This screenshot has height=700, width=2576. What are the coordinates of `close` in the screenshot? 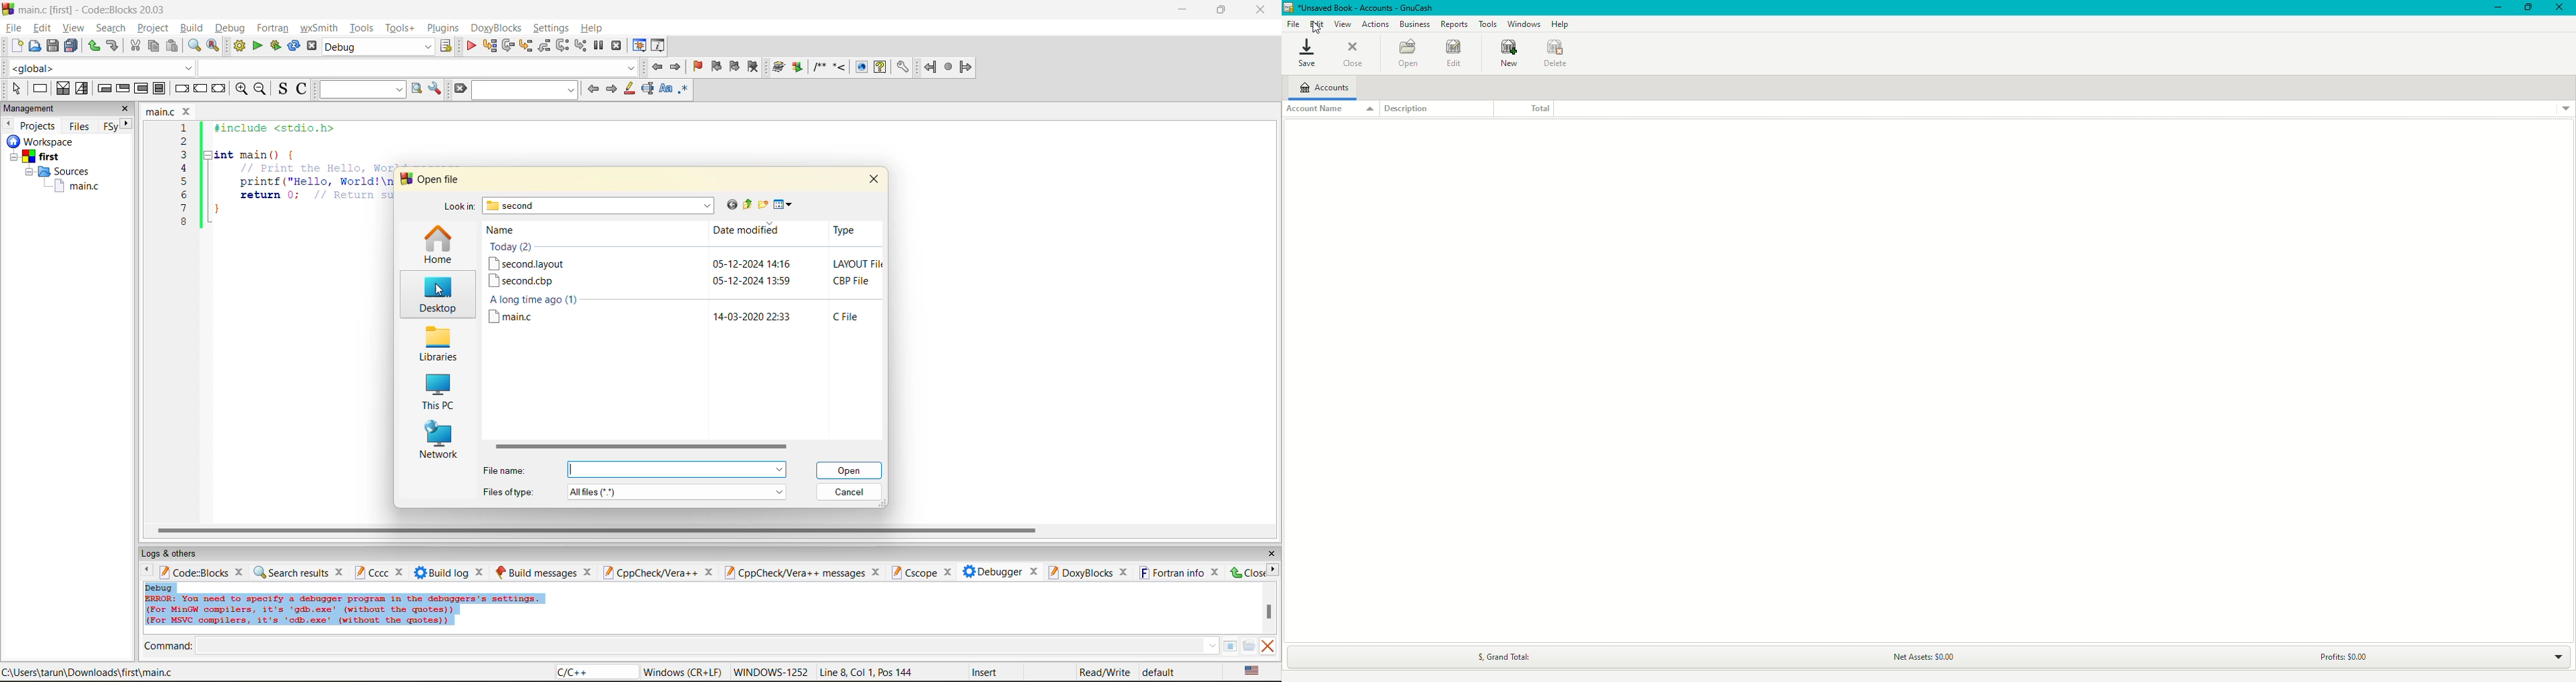 It's located at (1271, 554).